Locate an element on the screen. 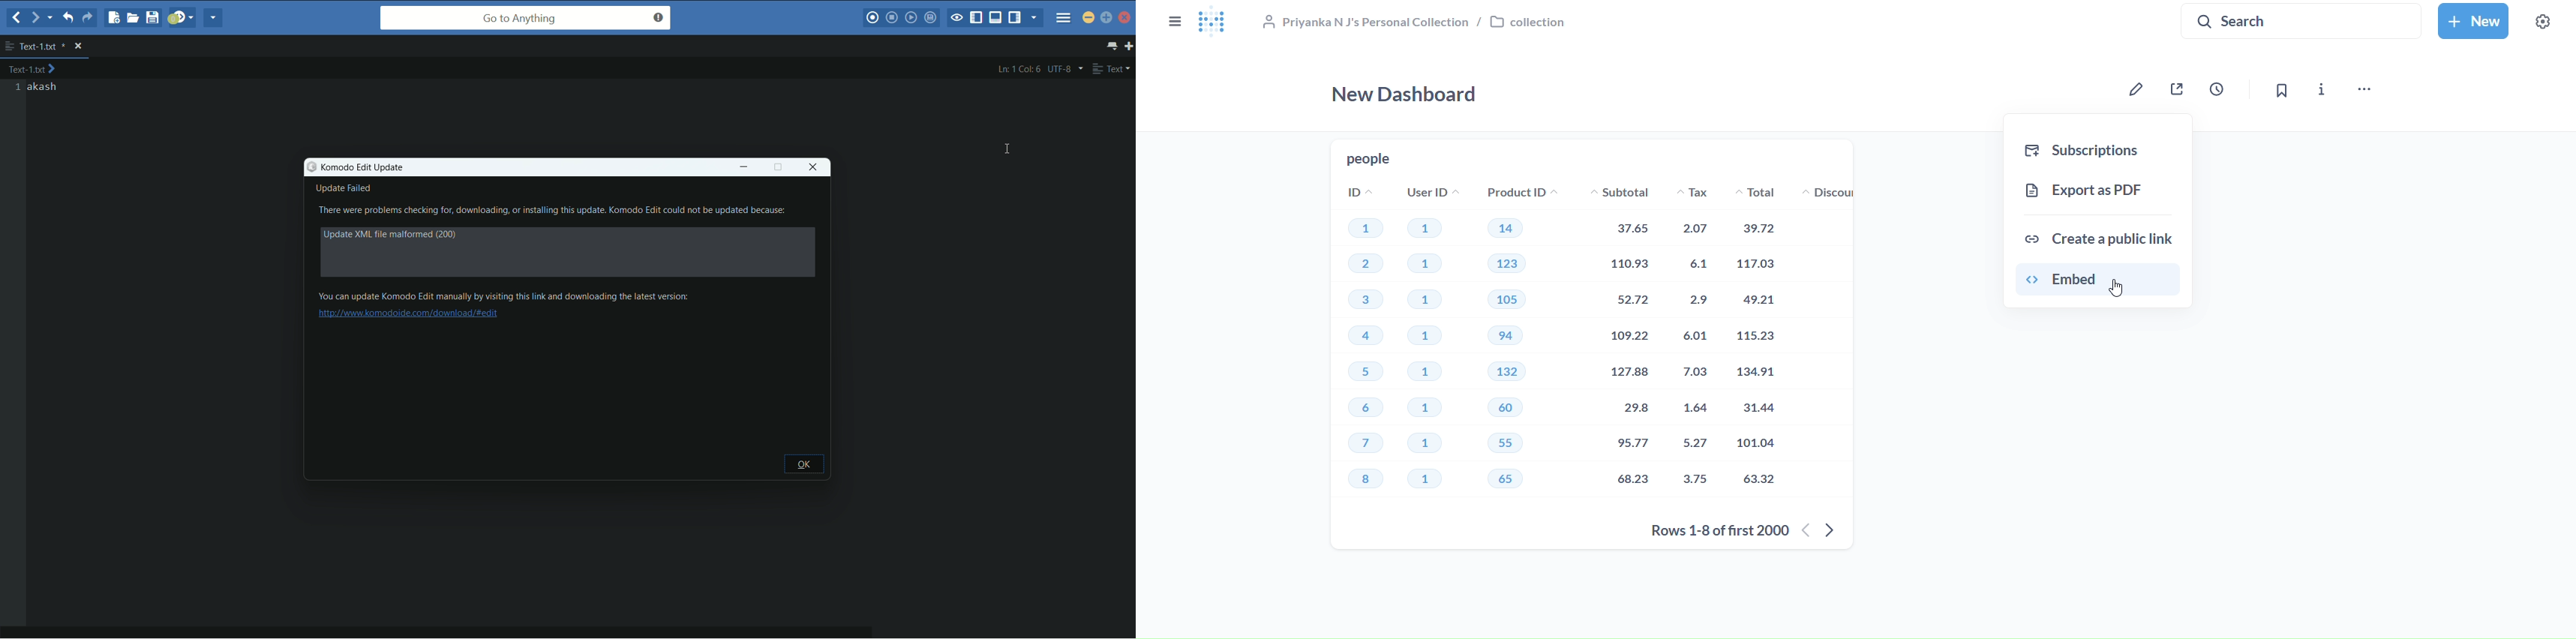 This screenshot has width=2576, height=644. cursor is located at coordinates (1009, 149).